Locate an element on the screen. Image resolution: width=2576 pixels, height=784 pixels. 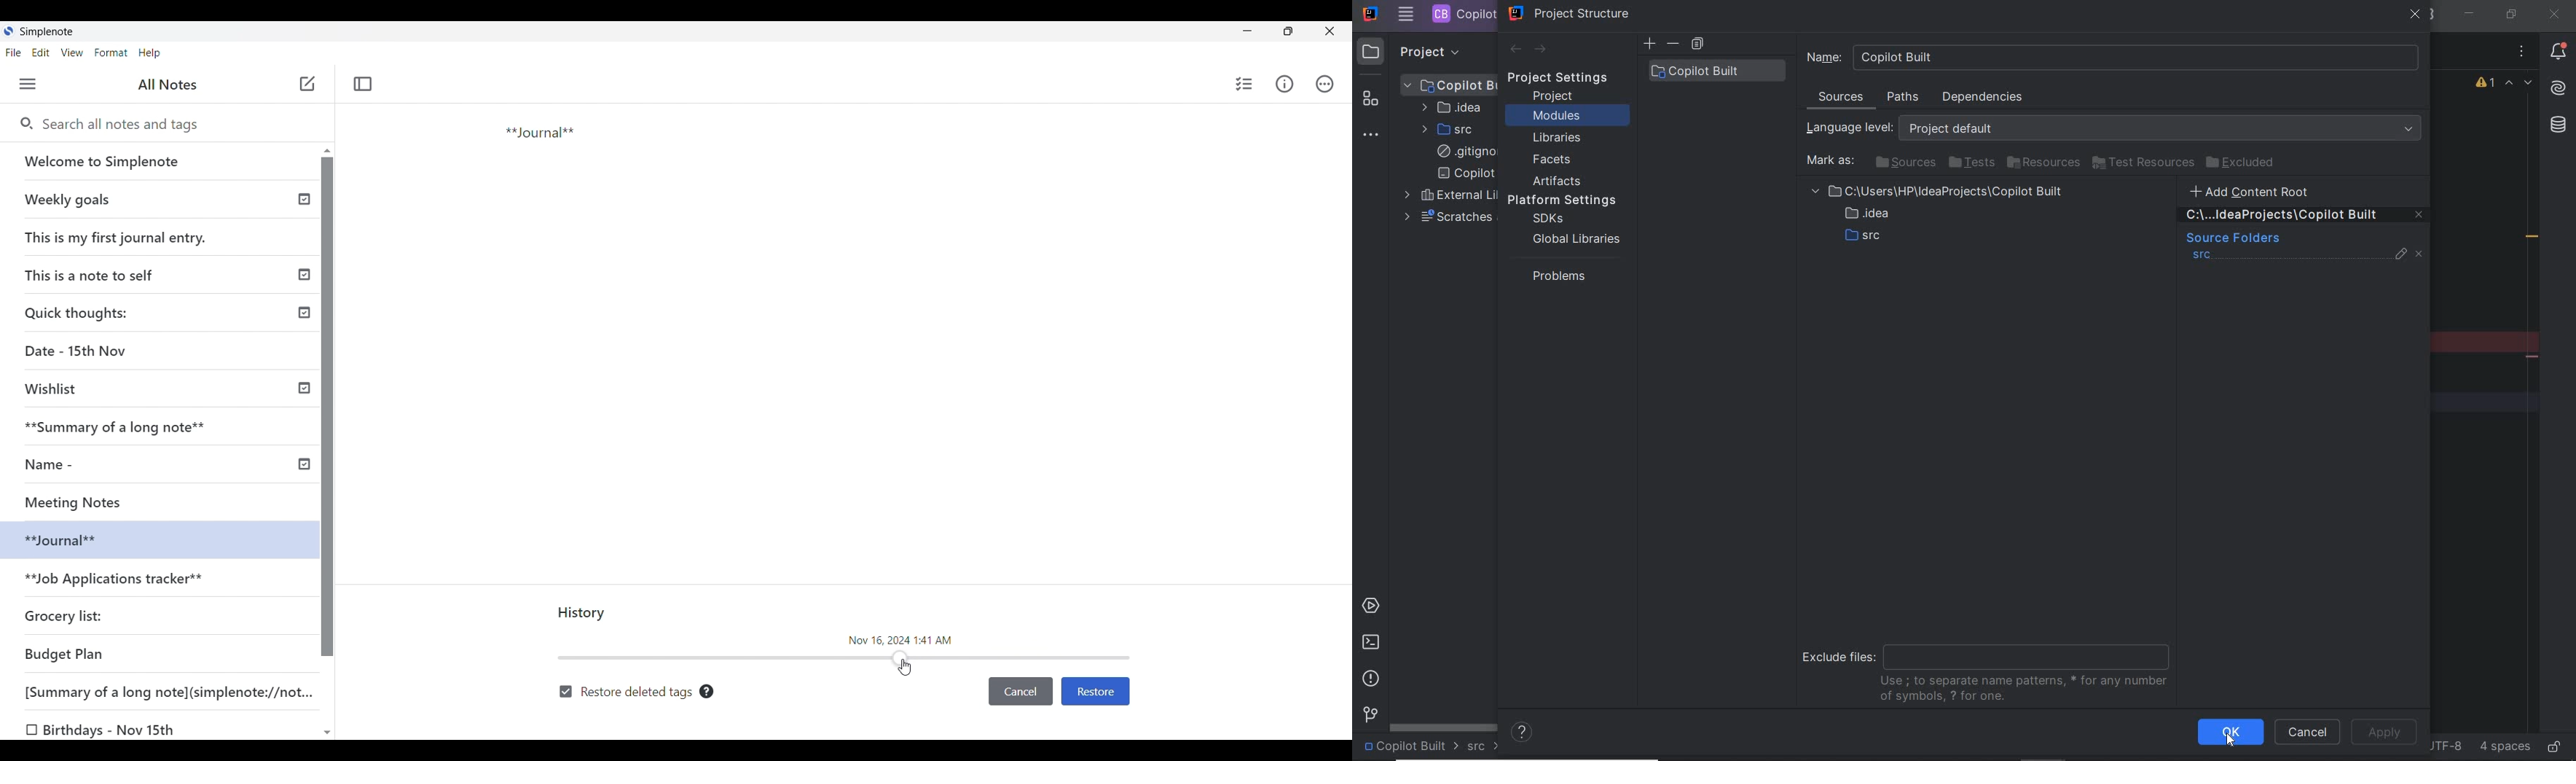
Cursor sliding the header is located at coordinates (904, 667).